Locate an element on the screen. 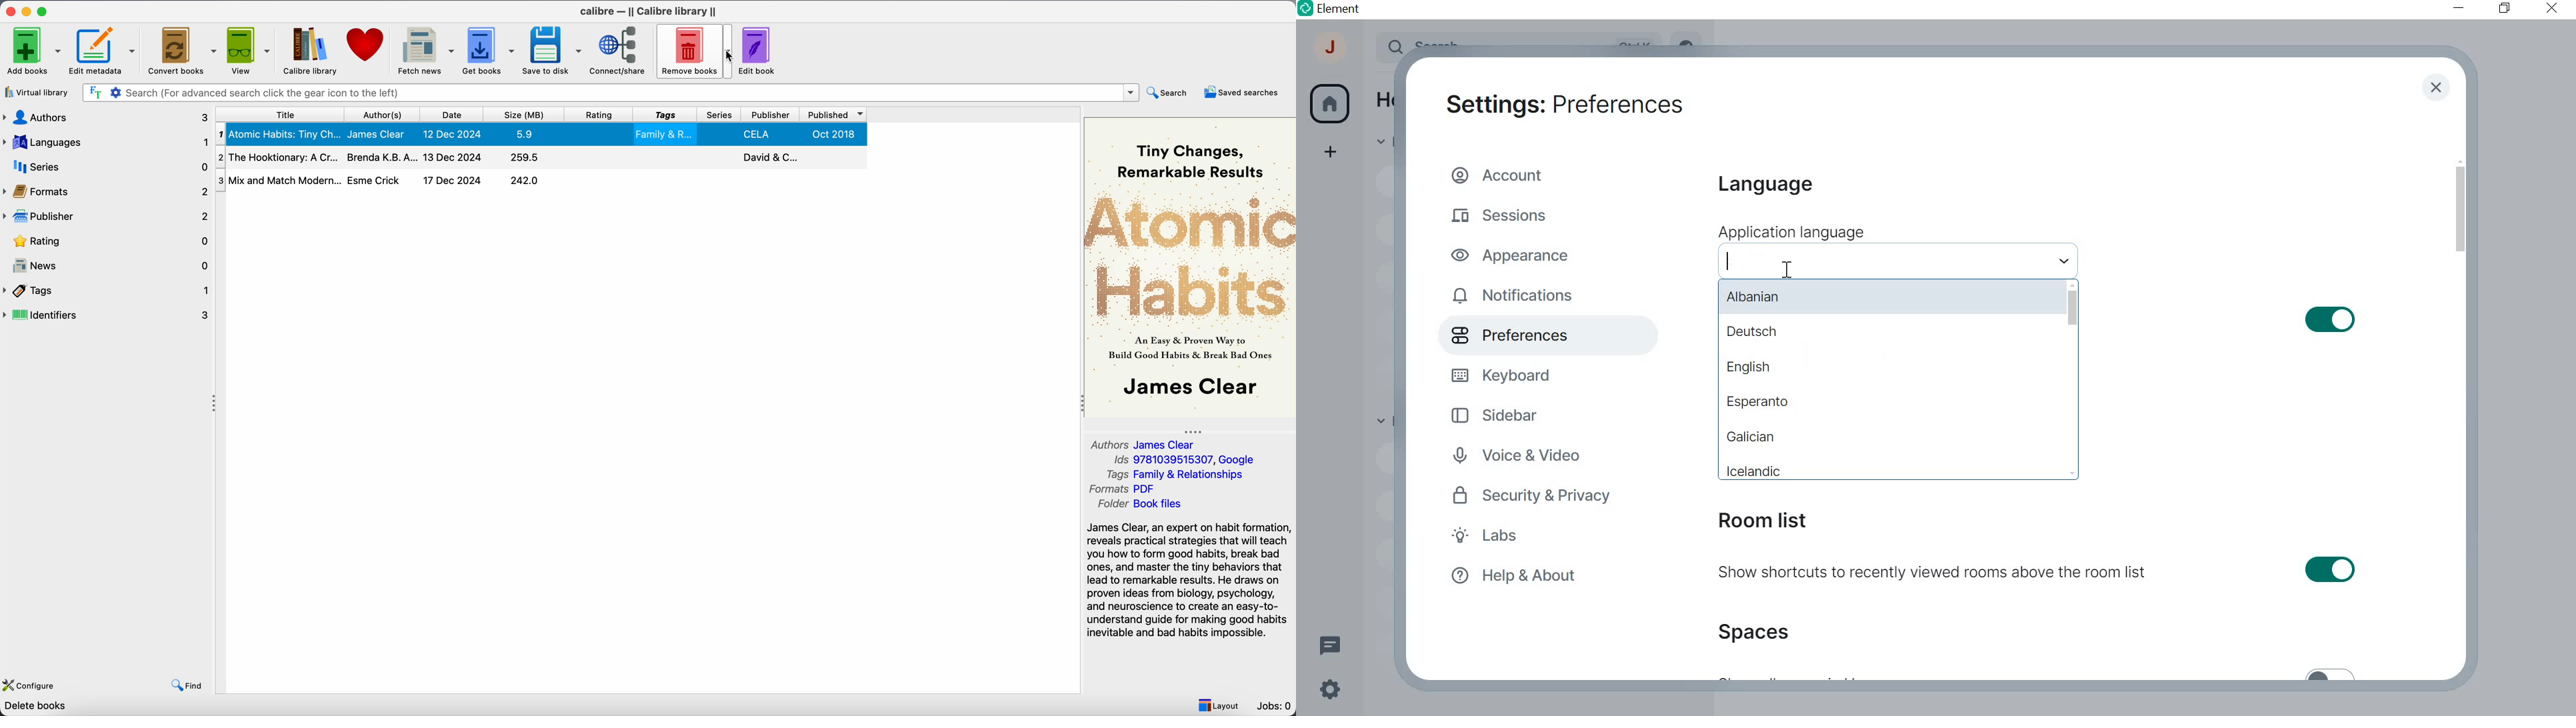 The width and height of the screenshot is (2576, 728). THREADS is located at coordinates (1329, 643).